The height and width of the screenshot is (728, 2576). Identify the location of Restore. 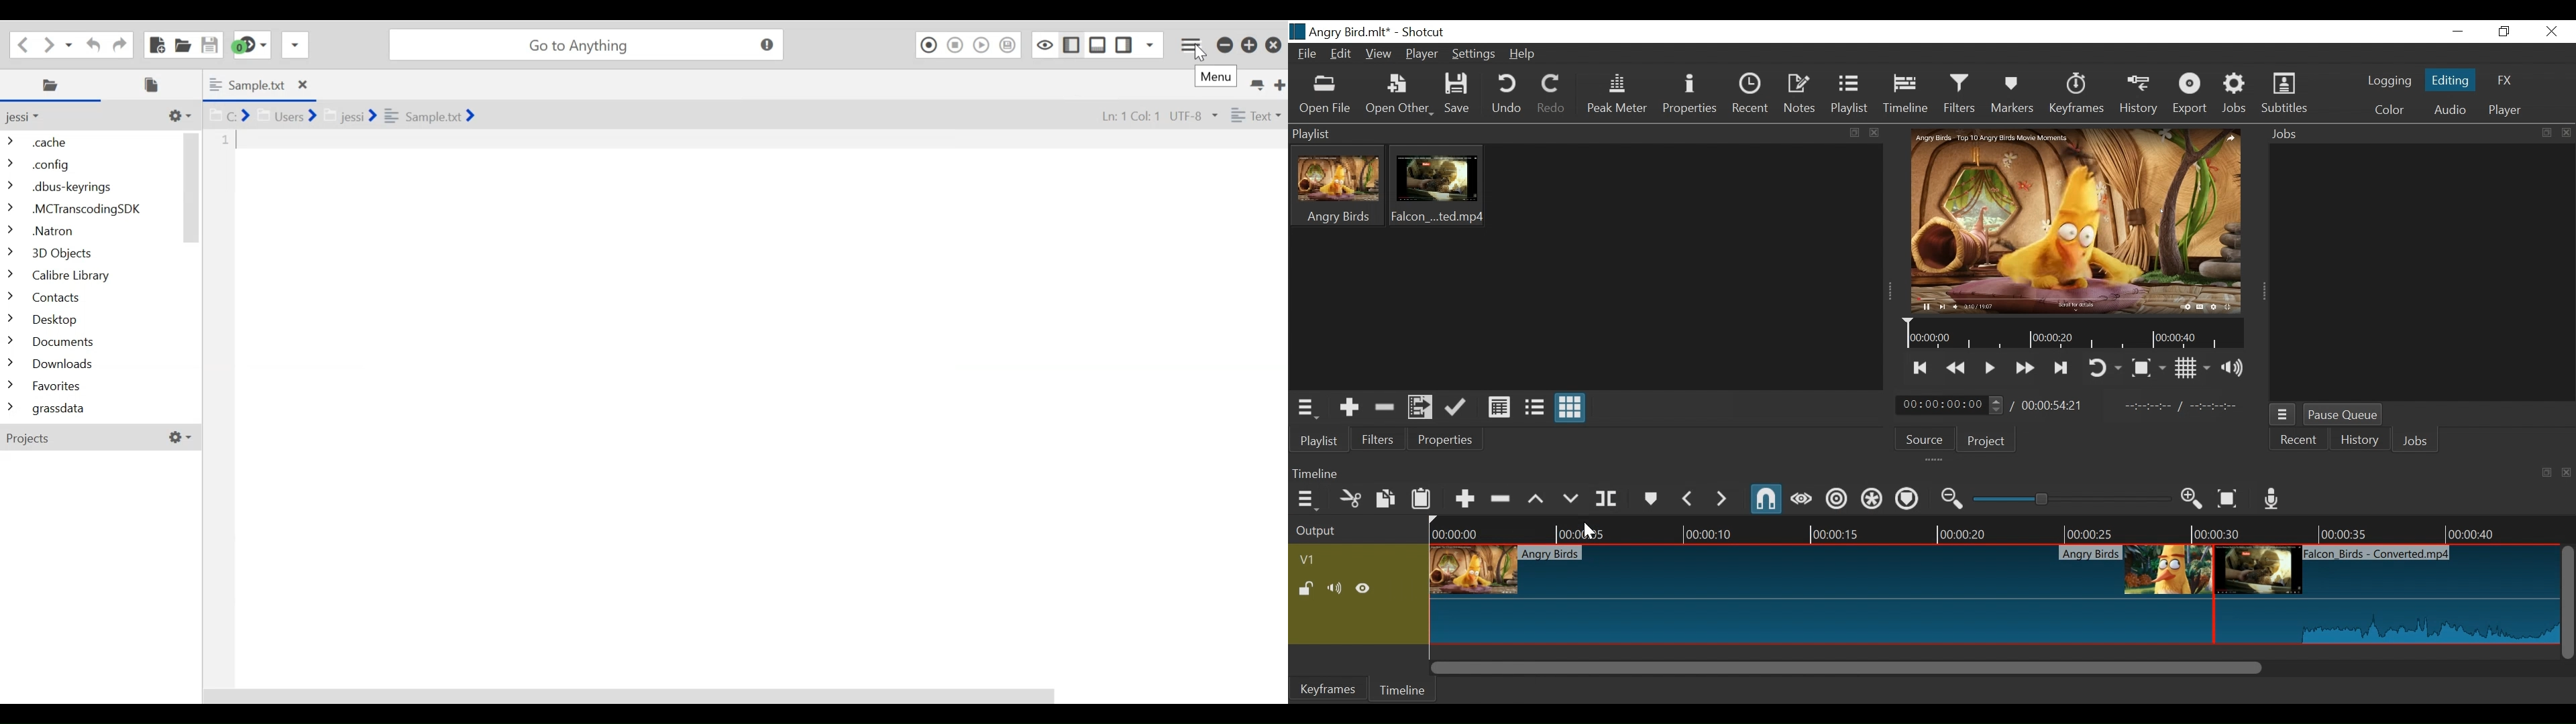
(1250, 45).